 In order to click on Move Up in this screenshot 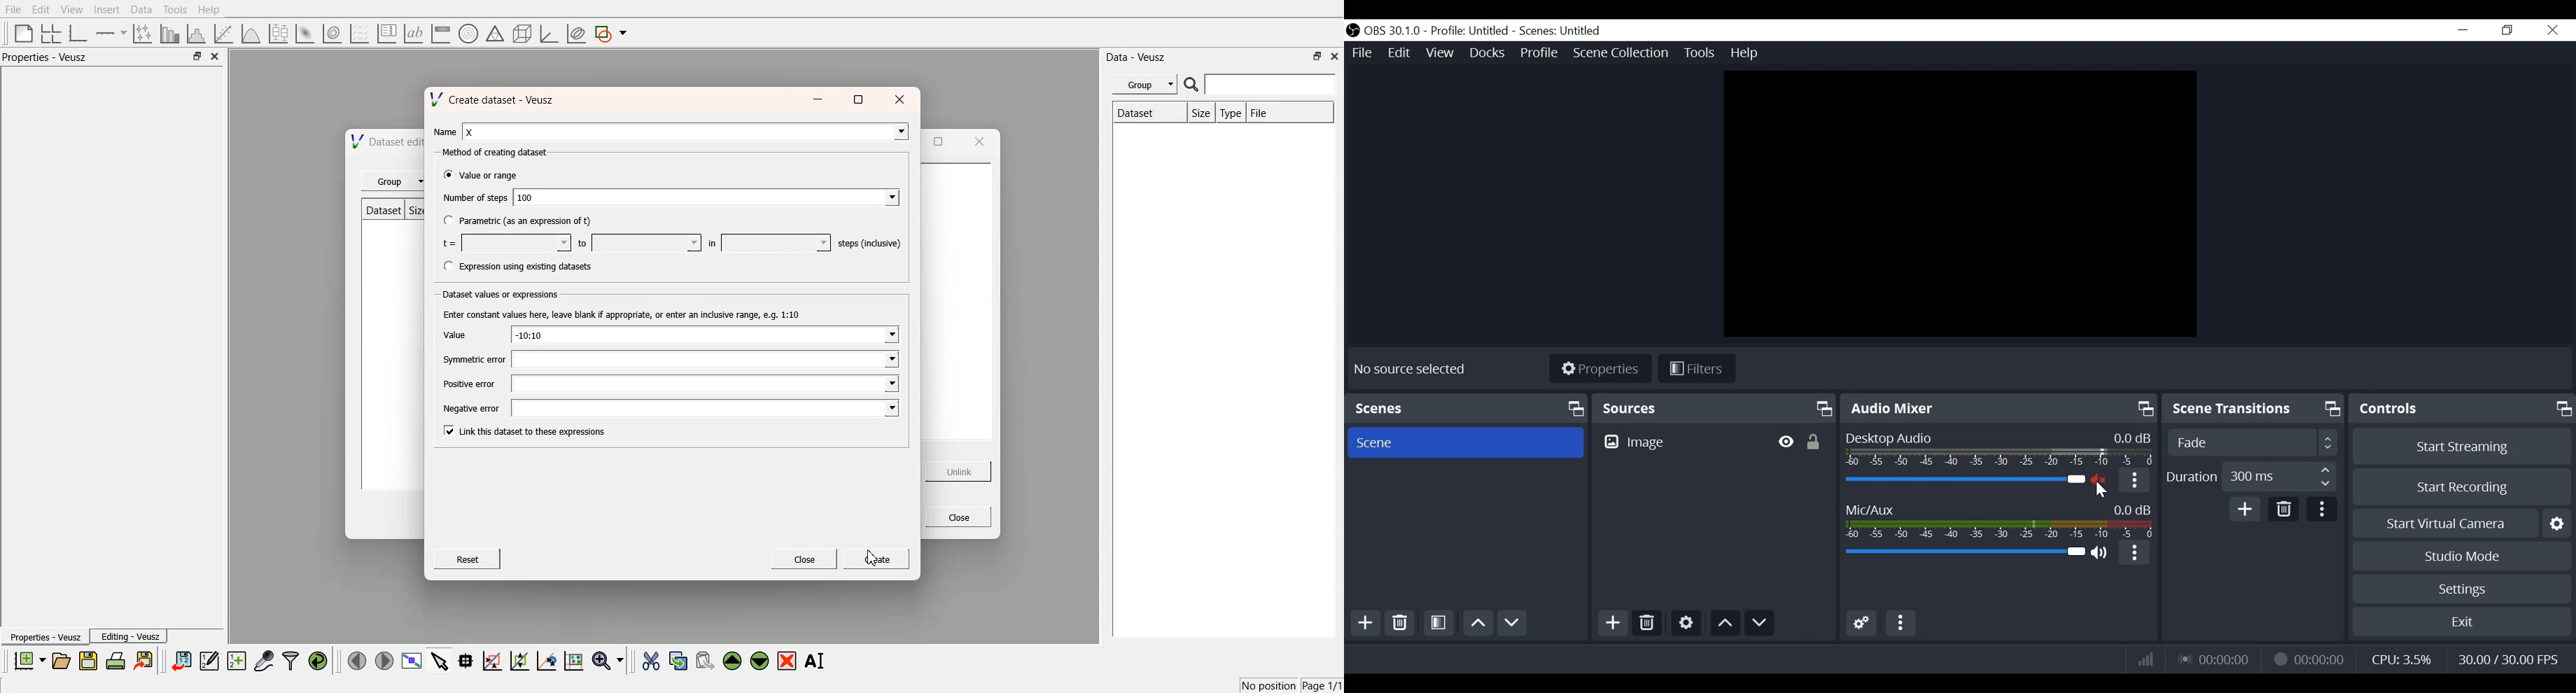, I will do `click(1477, 624)`.